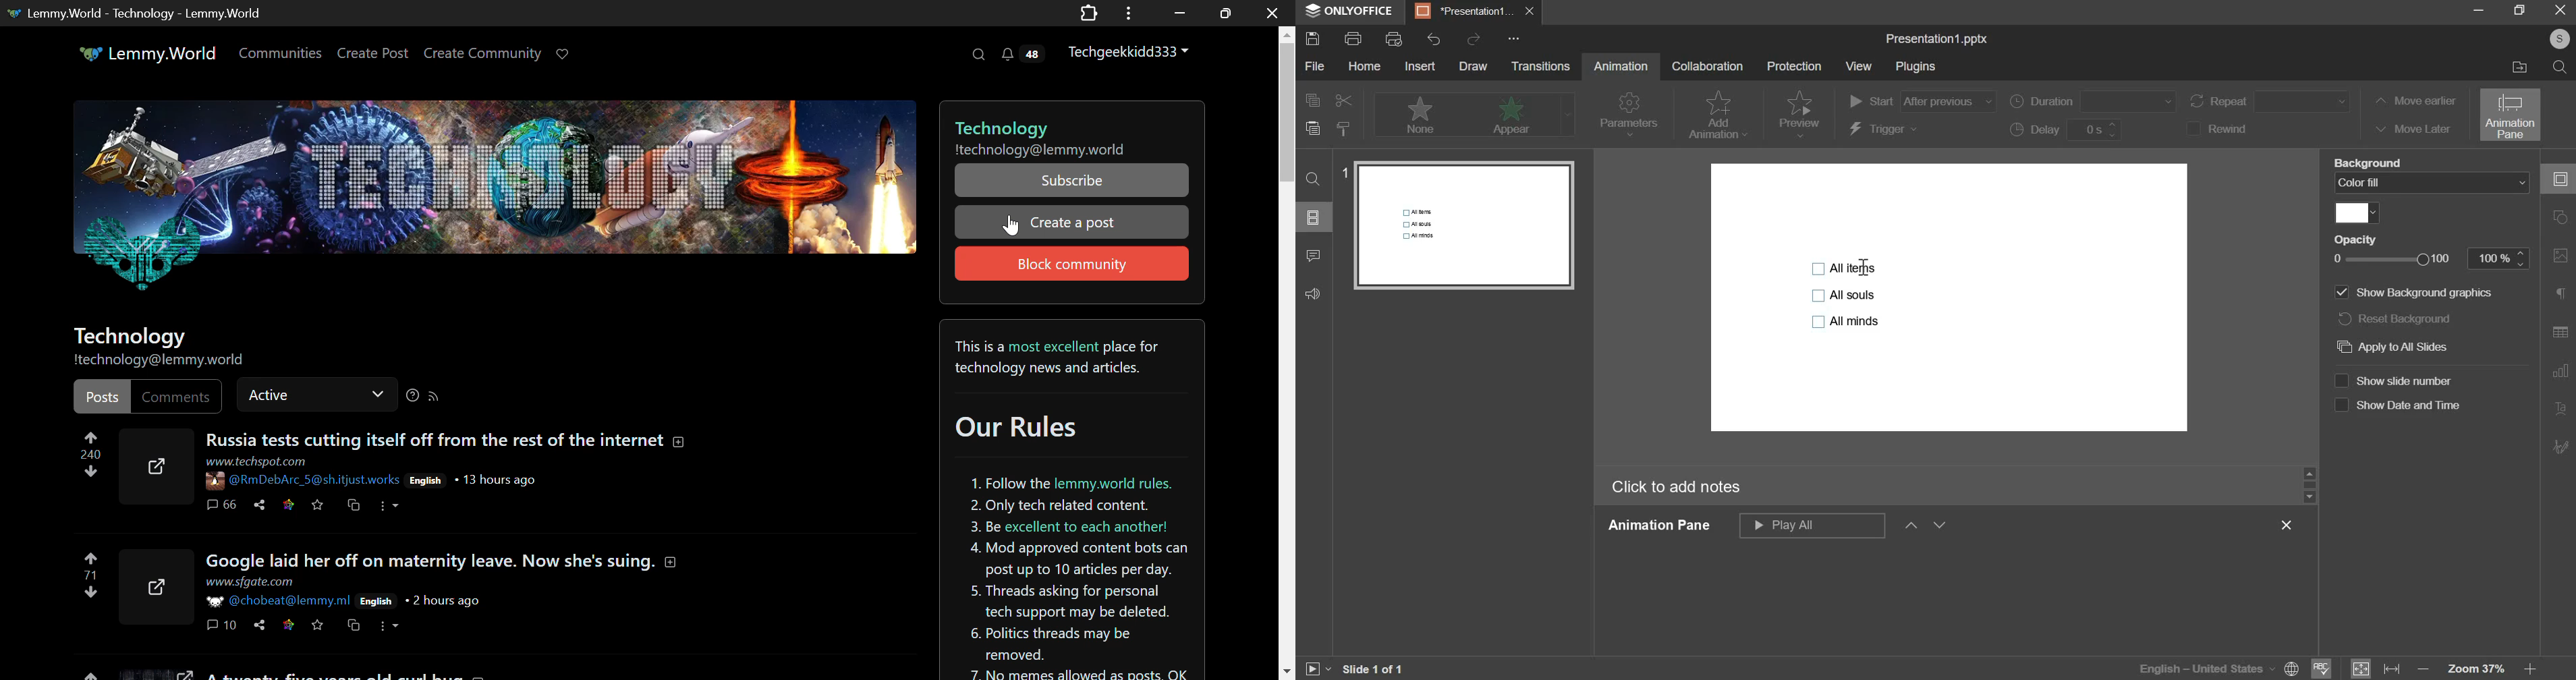 Image resolution: width=2576 pixels, height=700 pixels. I want to click on animation pane, so click(1658, 526).